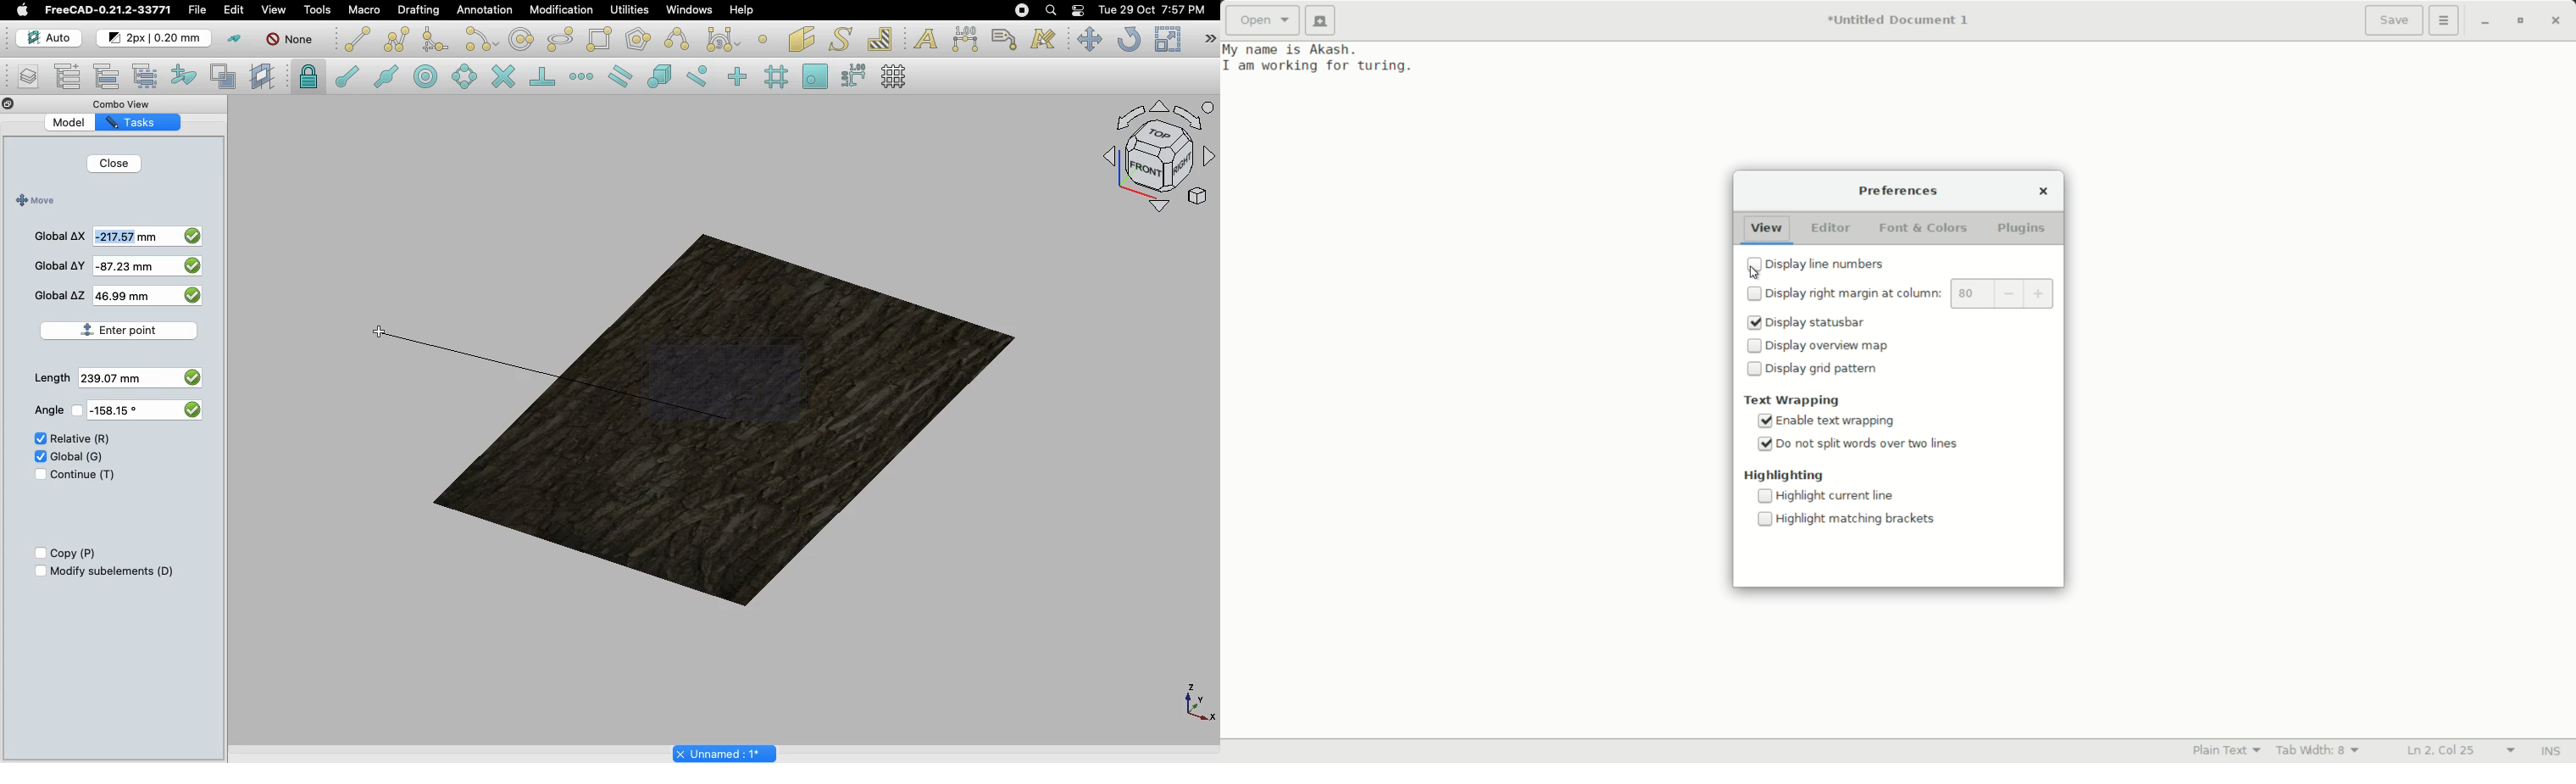 The image size is (2576, 784). What do you see at coordinates (2463, 751) in the screenshot?
I see `lines and columns` at bounding box center [2463, 751].